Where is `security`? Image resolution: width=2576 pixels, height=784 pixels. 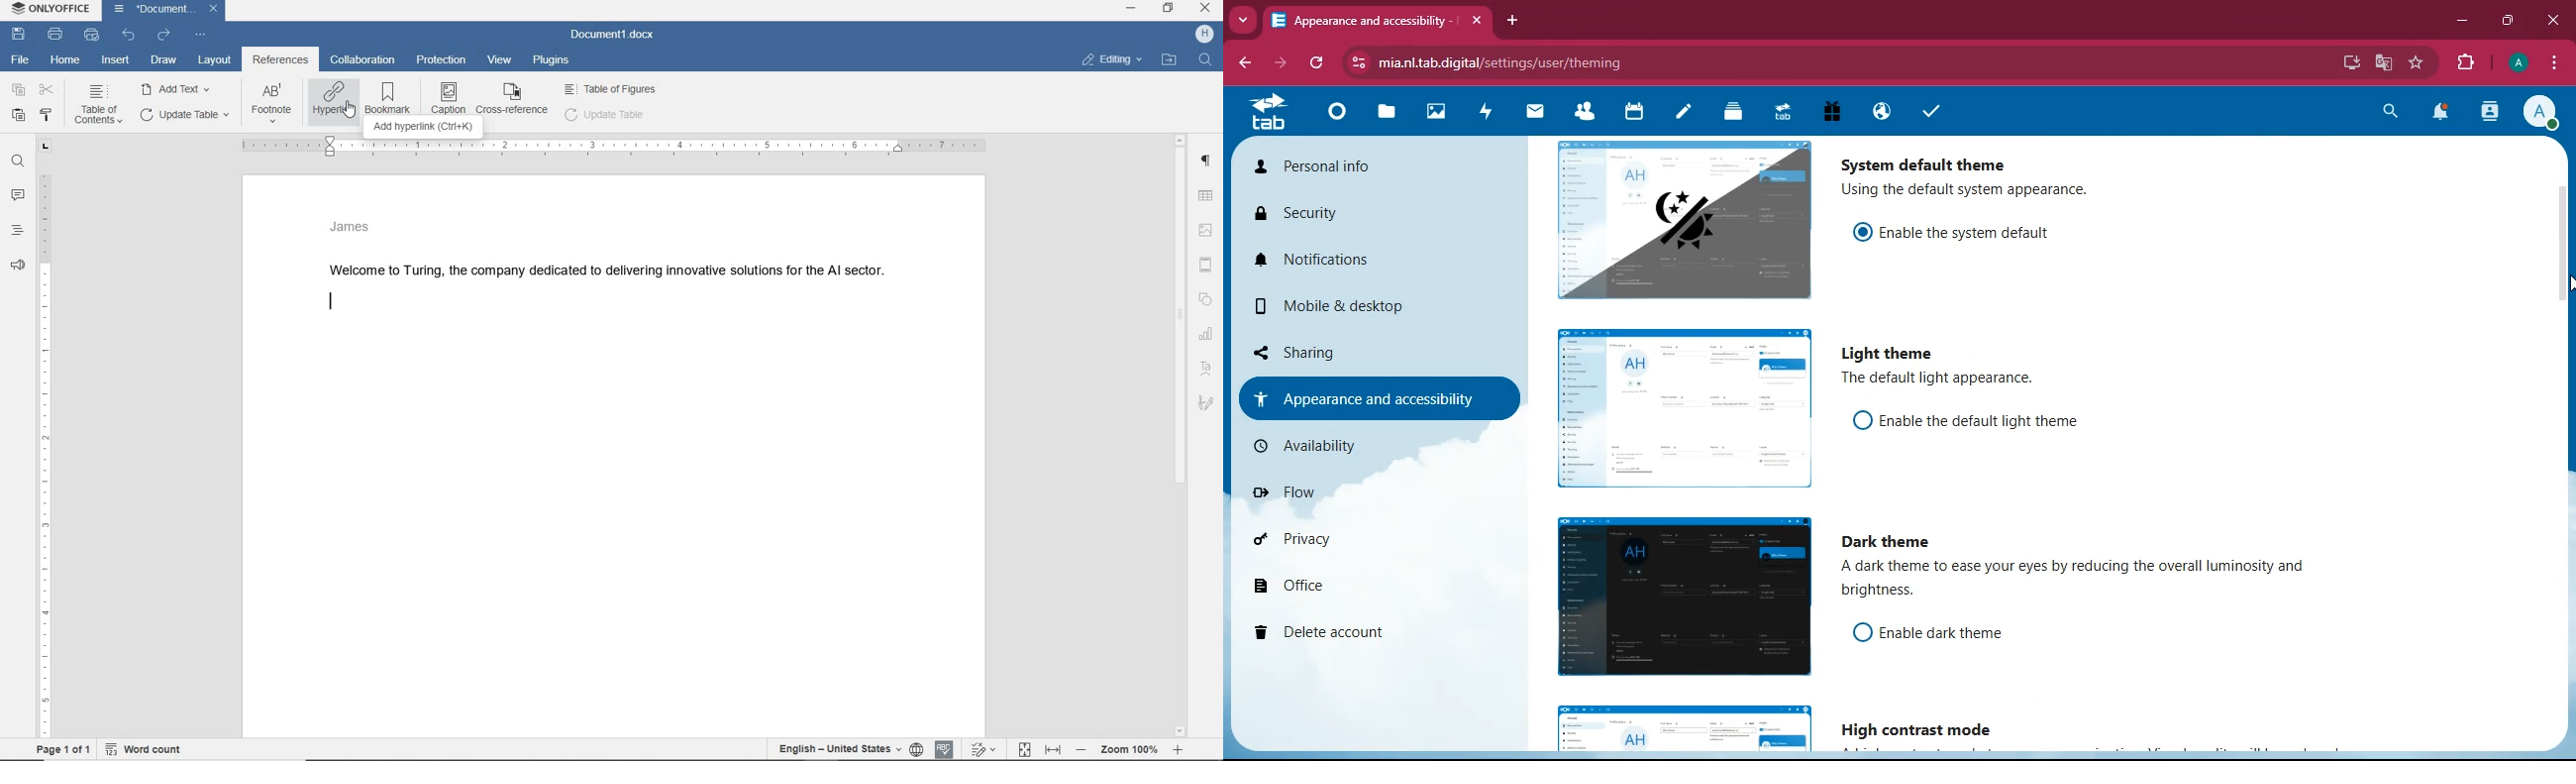 security is located at coordinates (1331, 217).